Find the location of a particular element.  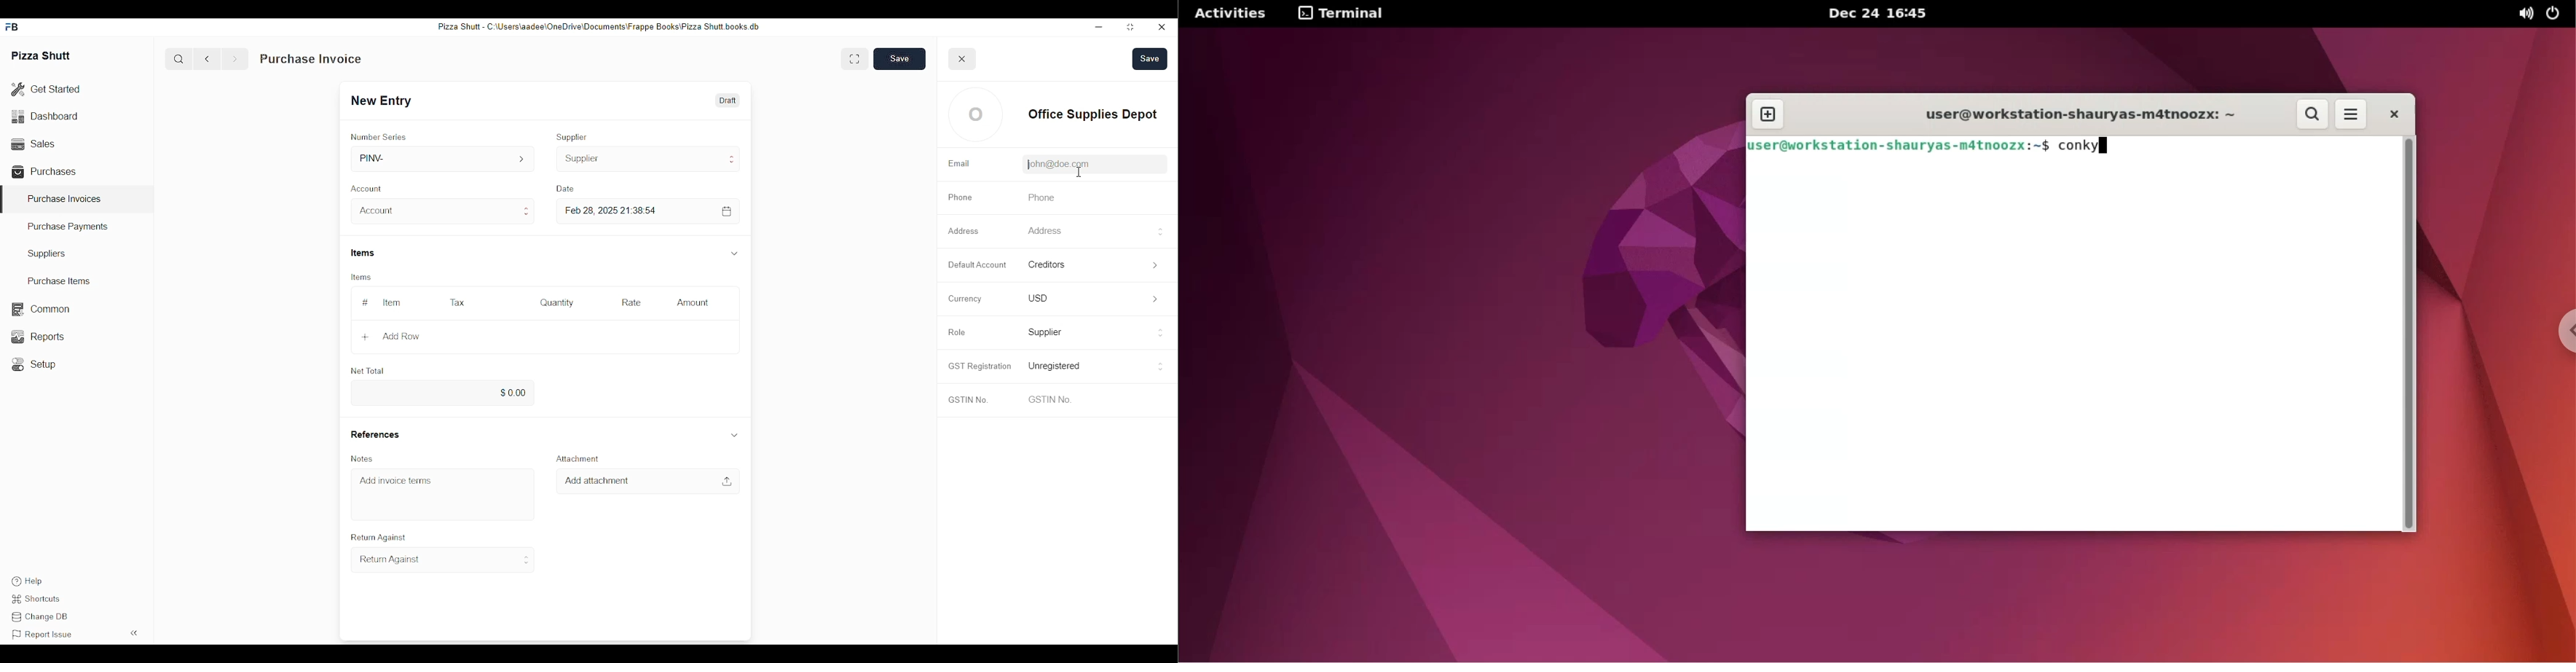

Quantity is located at coordinates (557, 303).